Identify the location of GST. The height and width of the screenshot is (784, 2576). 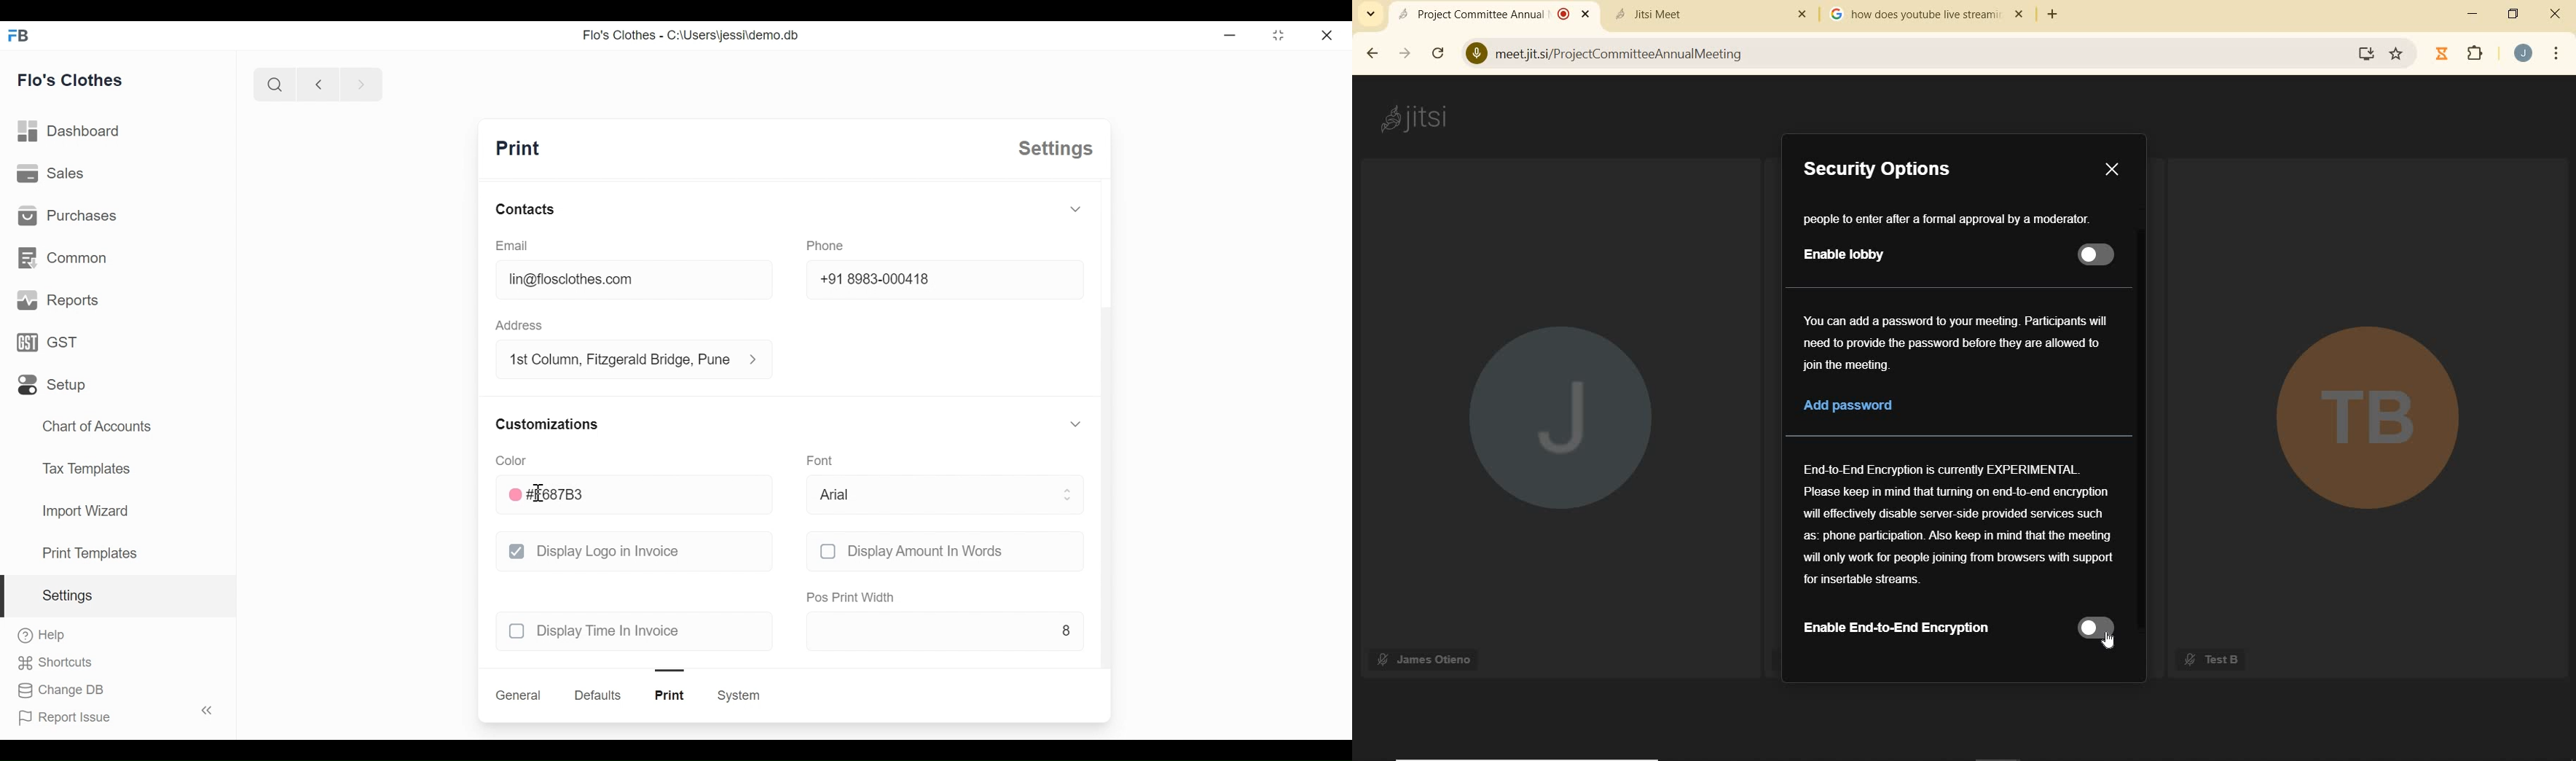
(46, 342).